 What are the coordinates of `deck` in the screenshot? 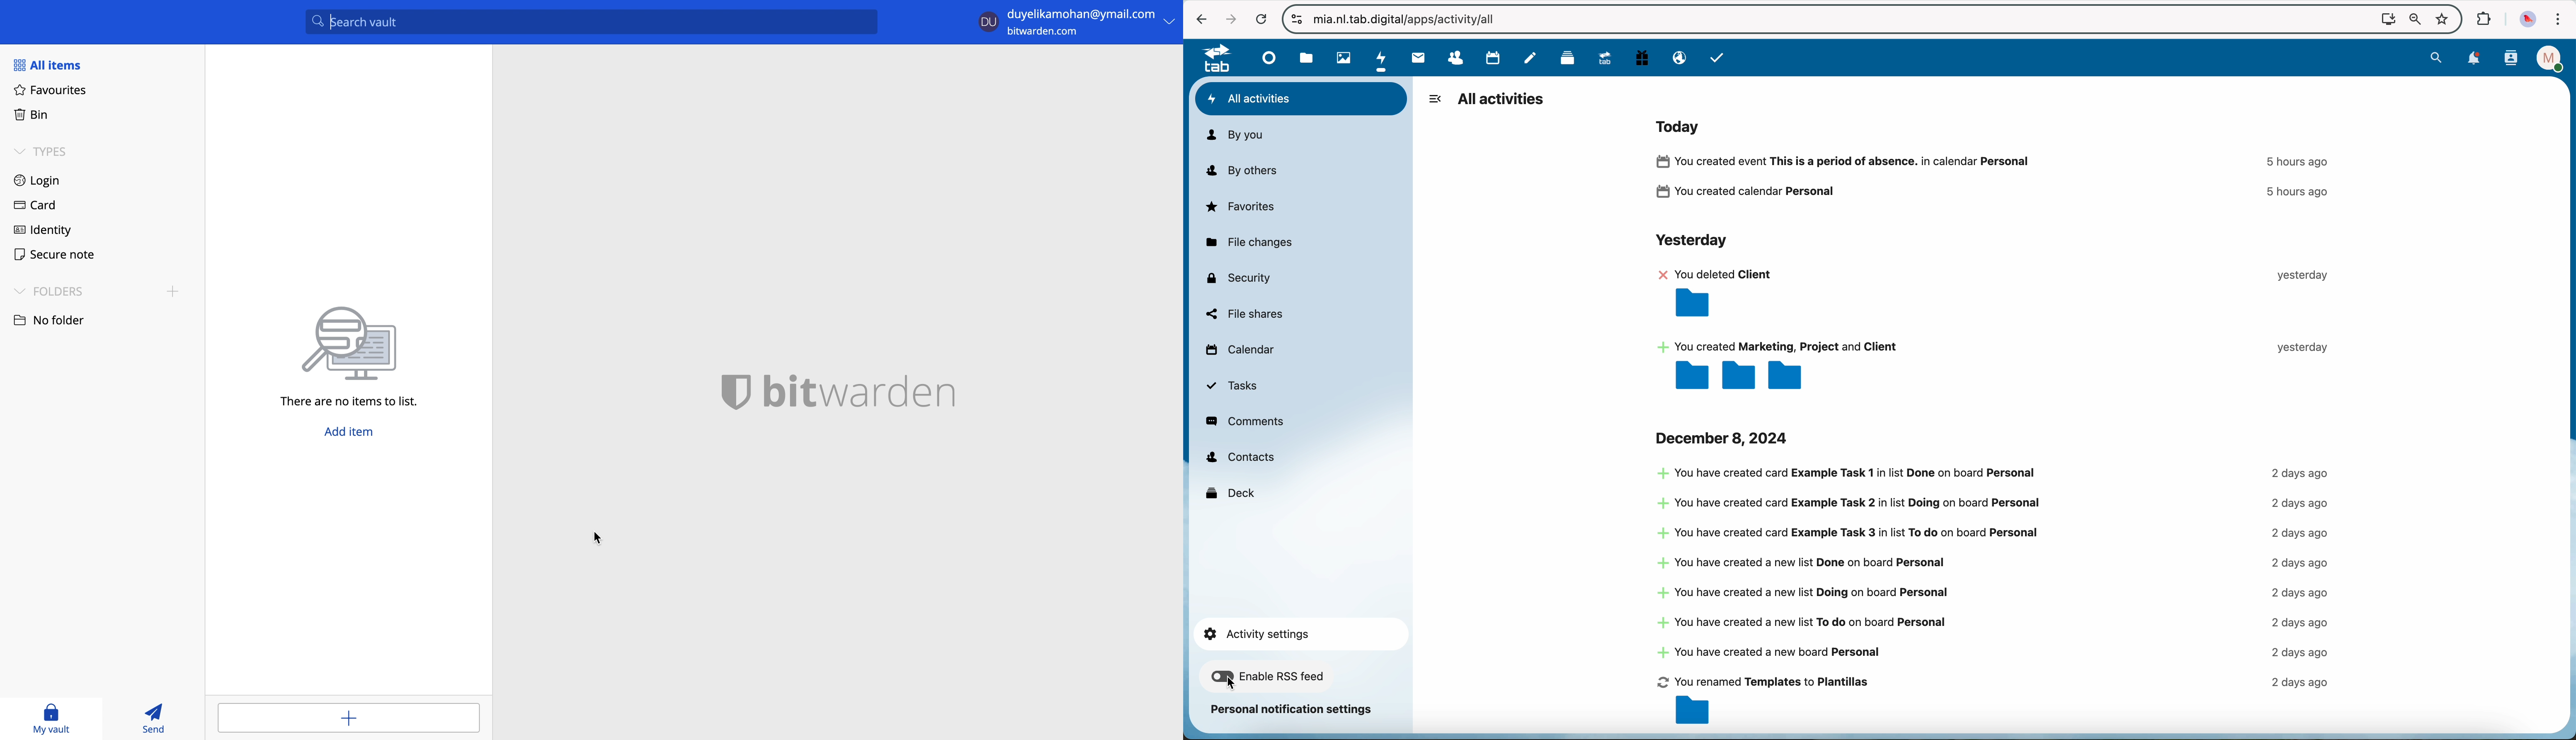 It's located at (1564, 58).